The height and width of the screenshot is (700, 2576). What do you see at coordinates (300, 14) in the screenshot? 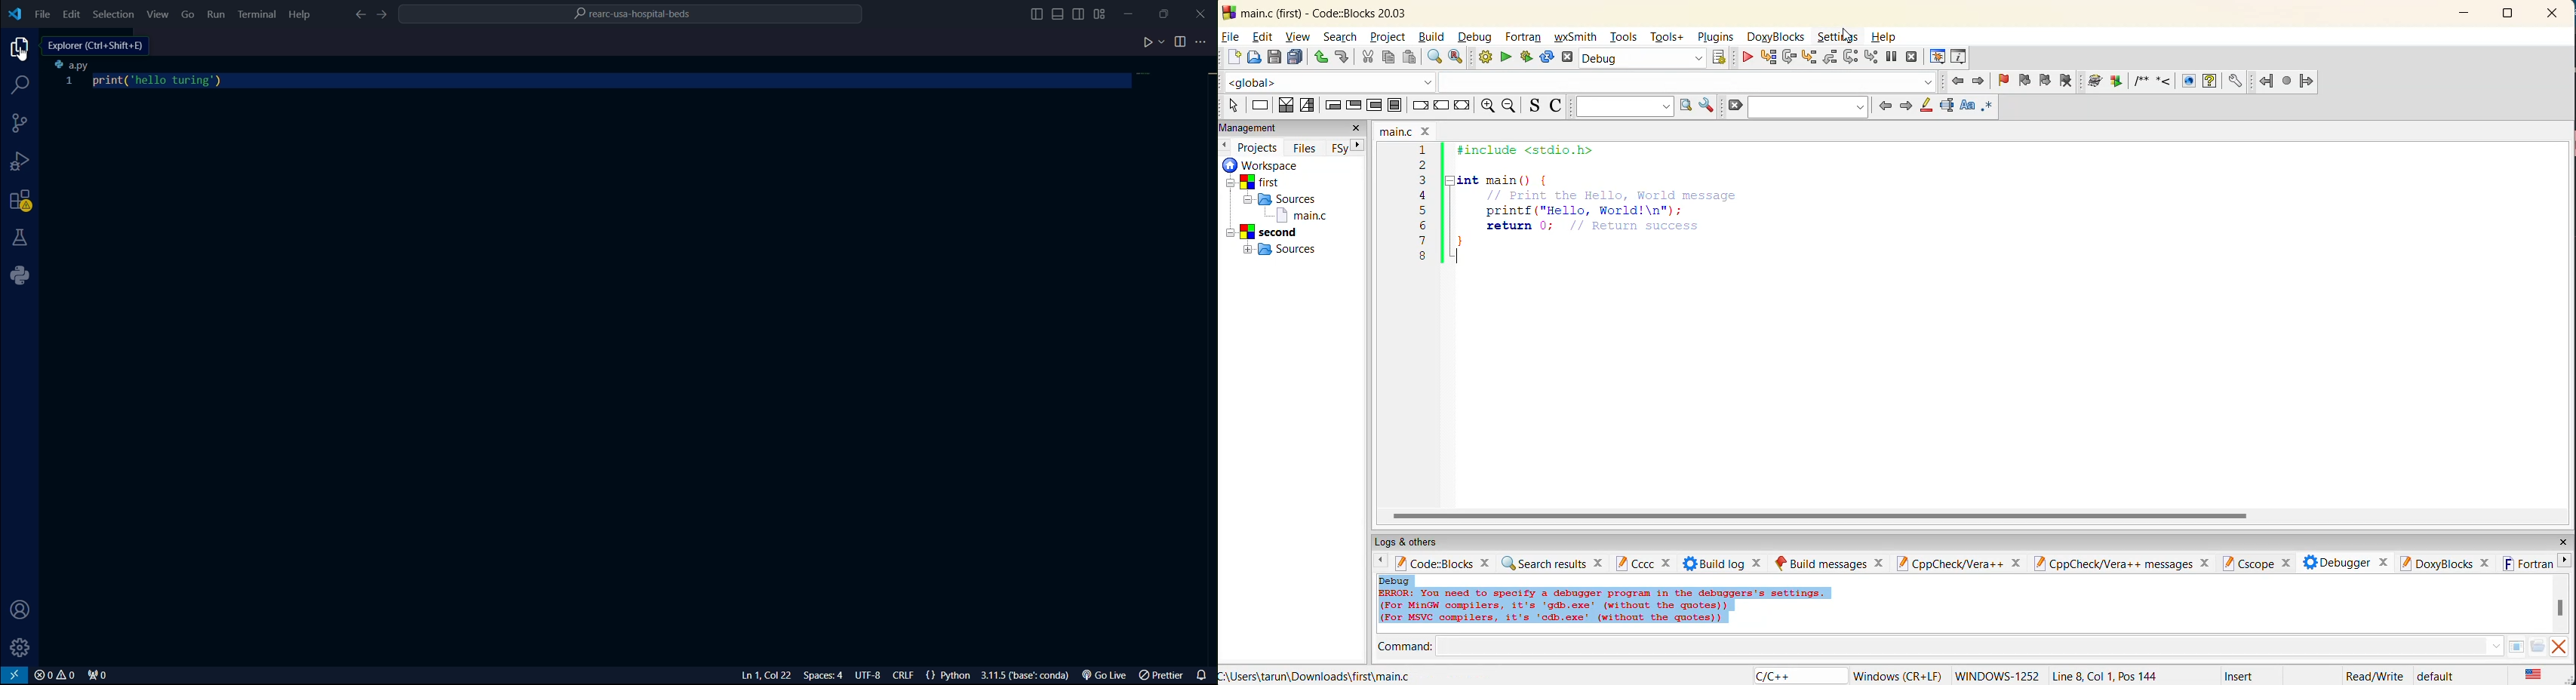
I see `help menu` at bounding box center [300, 14].